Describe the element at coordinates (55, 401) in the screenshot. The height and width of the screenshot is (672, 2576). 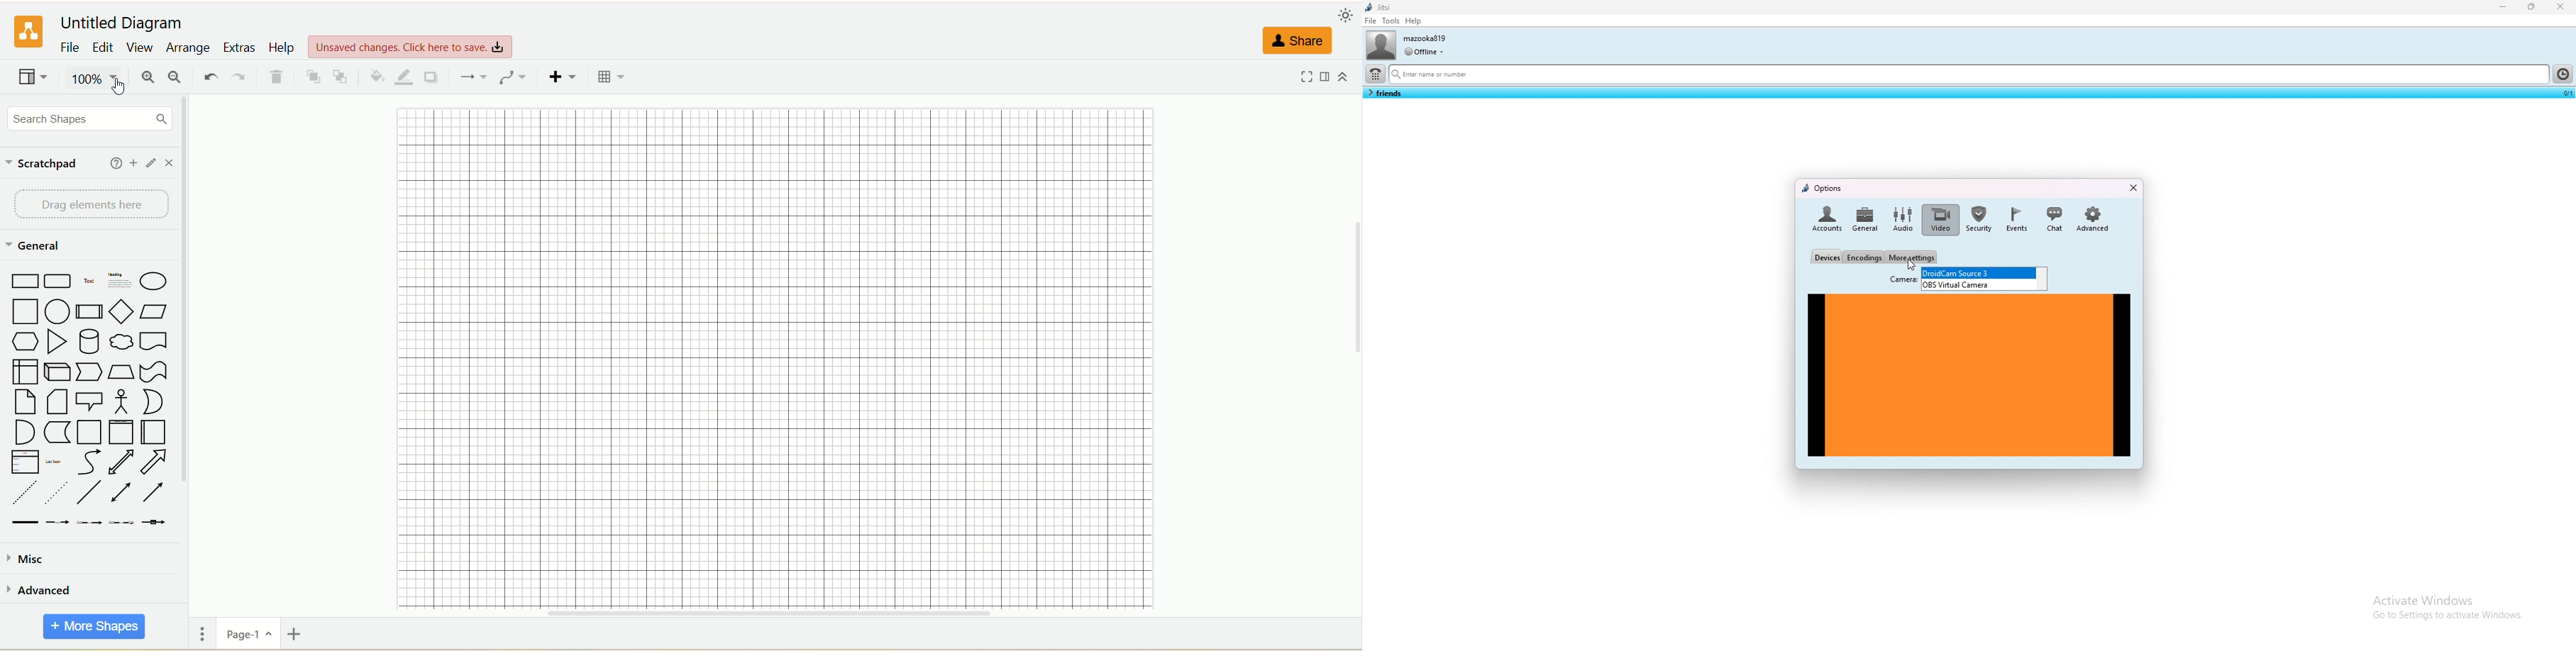
I see `card` at that location.